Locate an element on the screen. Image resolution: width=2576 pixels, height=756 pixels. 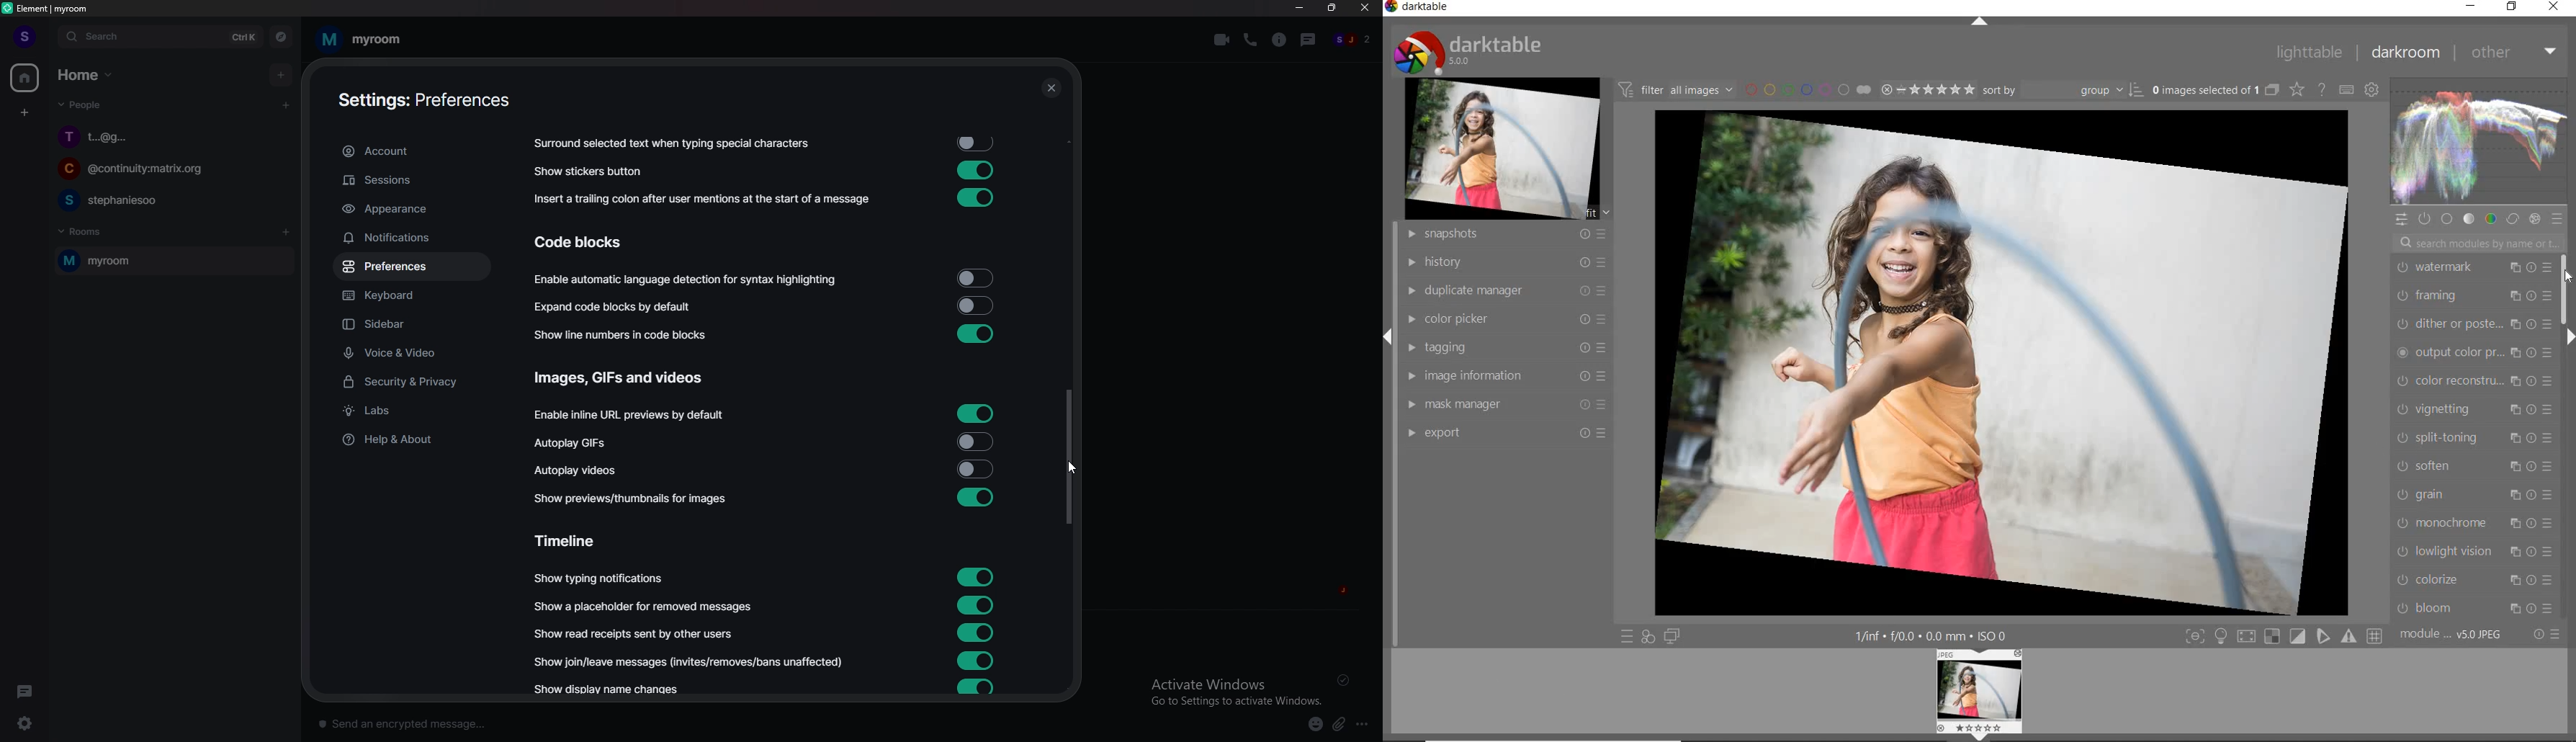
show previews for images is located at coordinates (636, 499).